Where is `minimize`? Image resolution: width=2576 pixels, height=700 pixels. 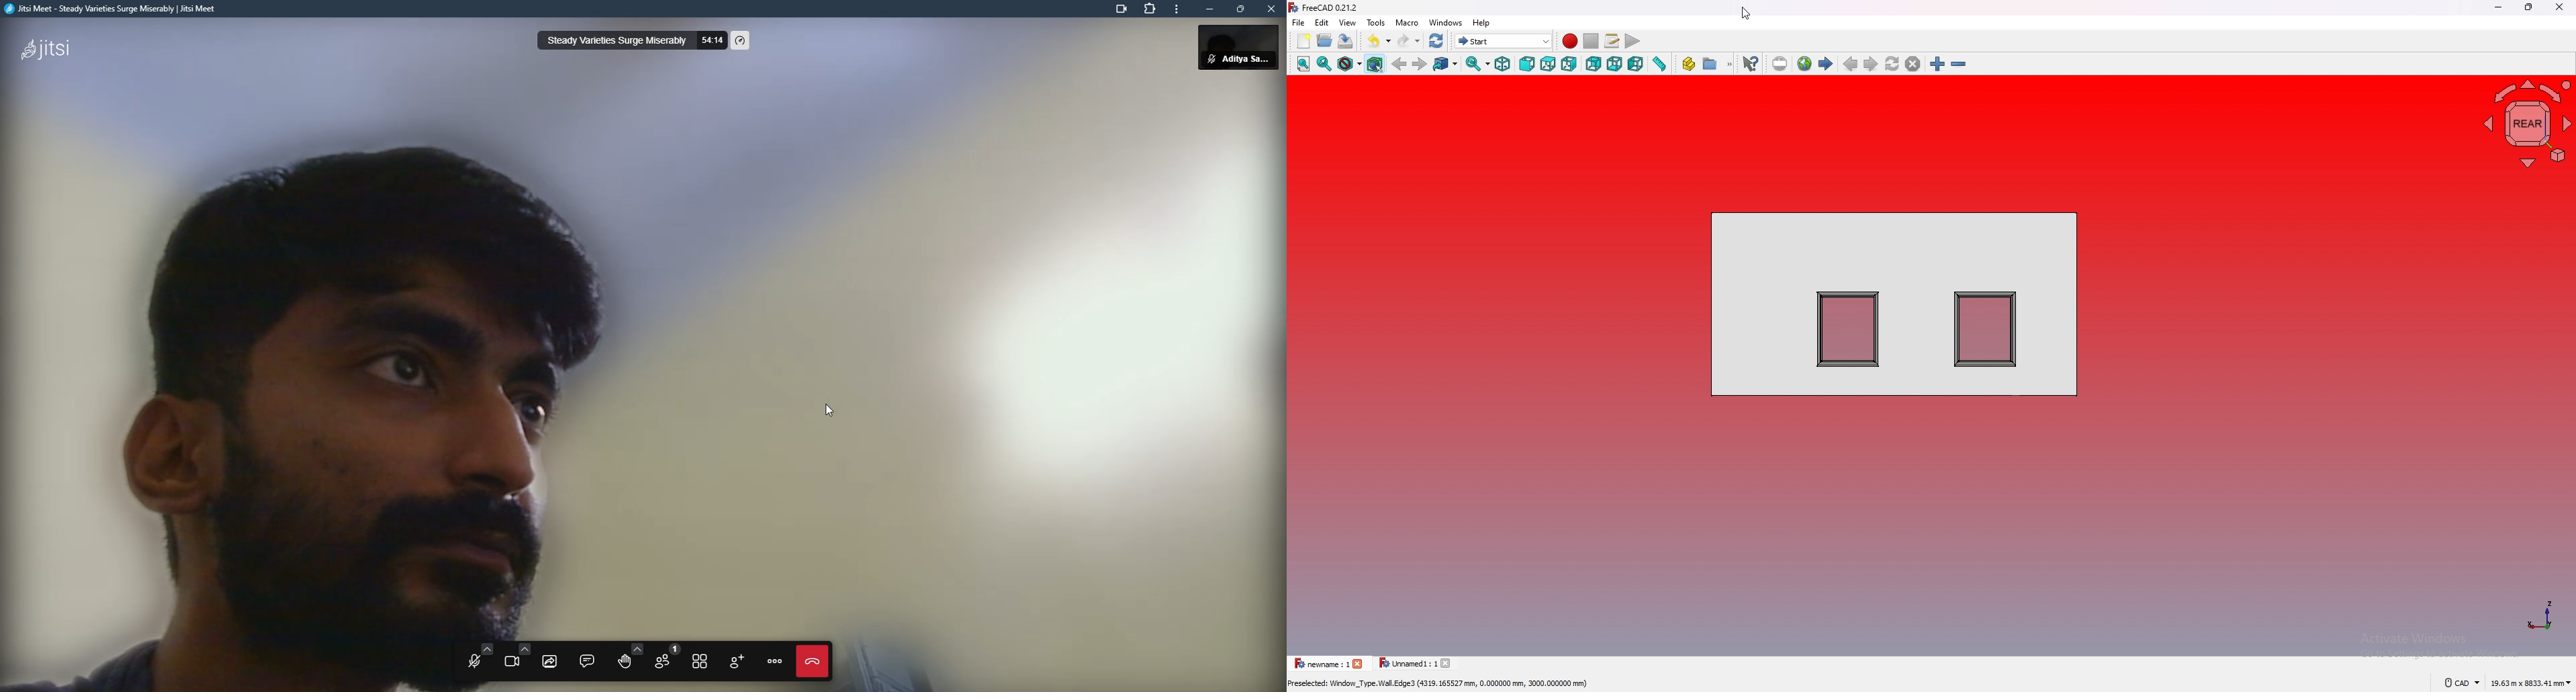
minimize is located at coordinates (2500, 7).